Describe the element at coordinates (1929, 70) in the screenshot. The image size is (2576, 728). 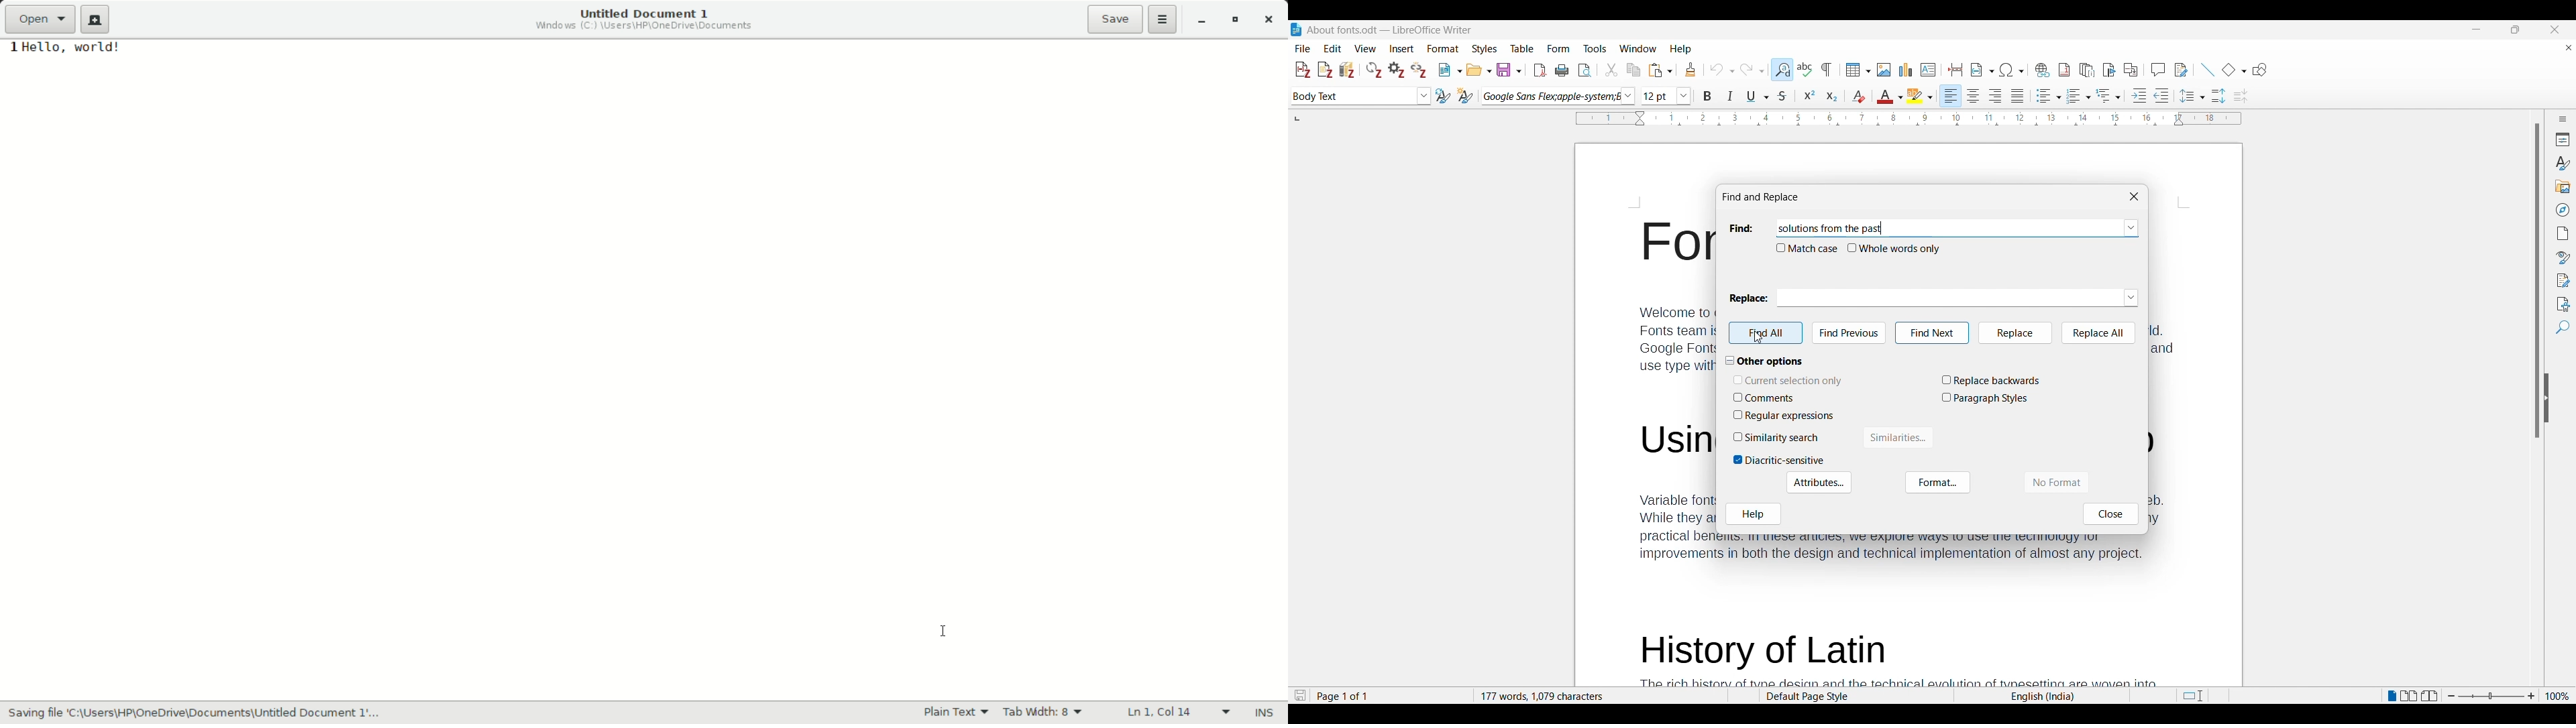
I see `Insert text box` at that location.